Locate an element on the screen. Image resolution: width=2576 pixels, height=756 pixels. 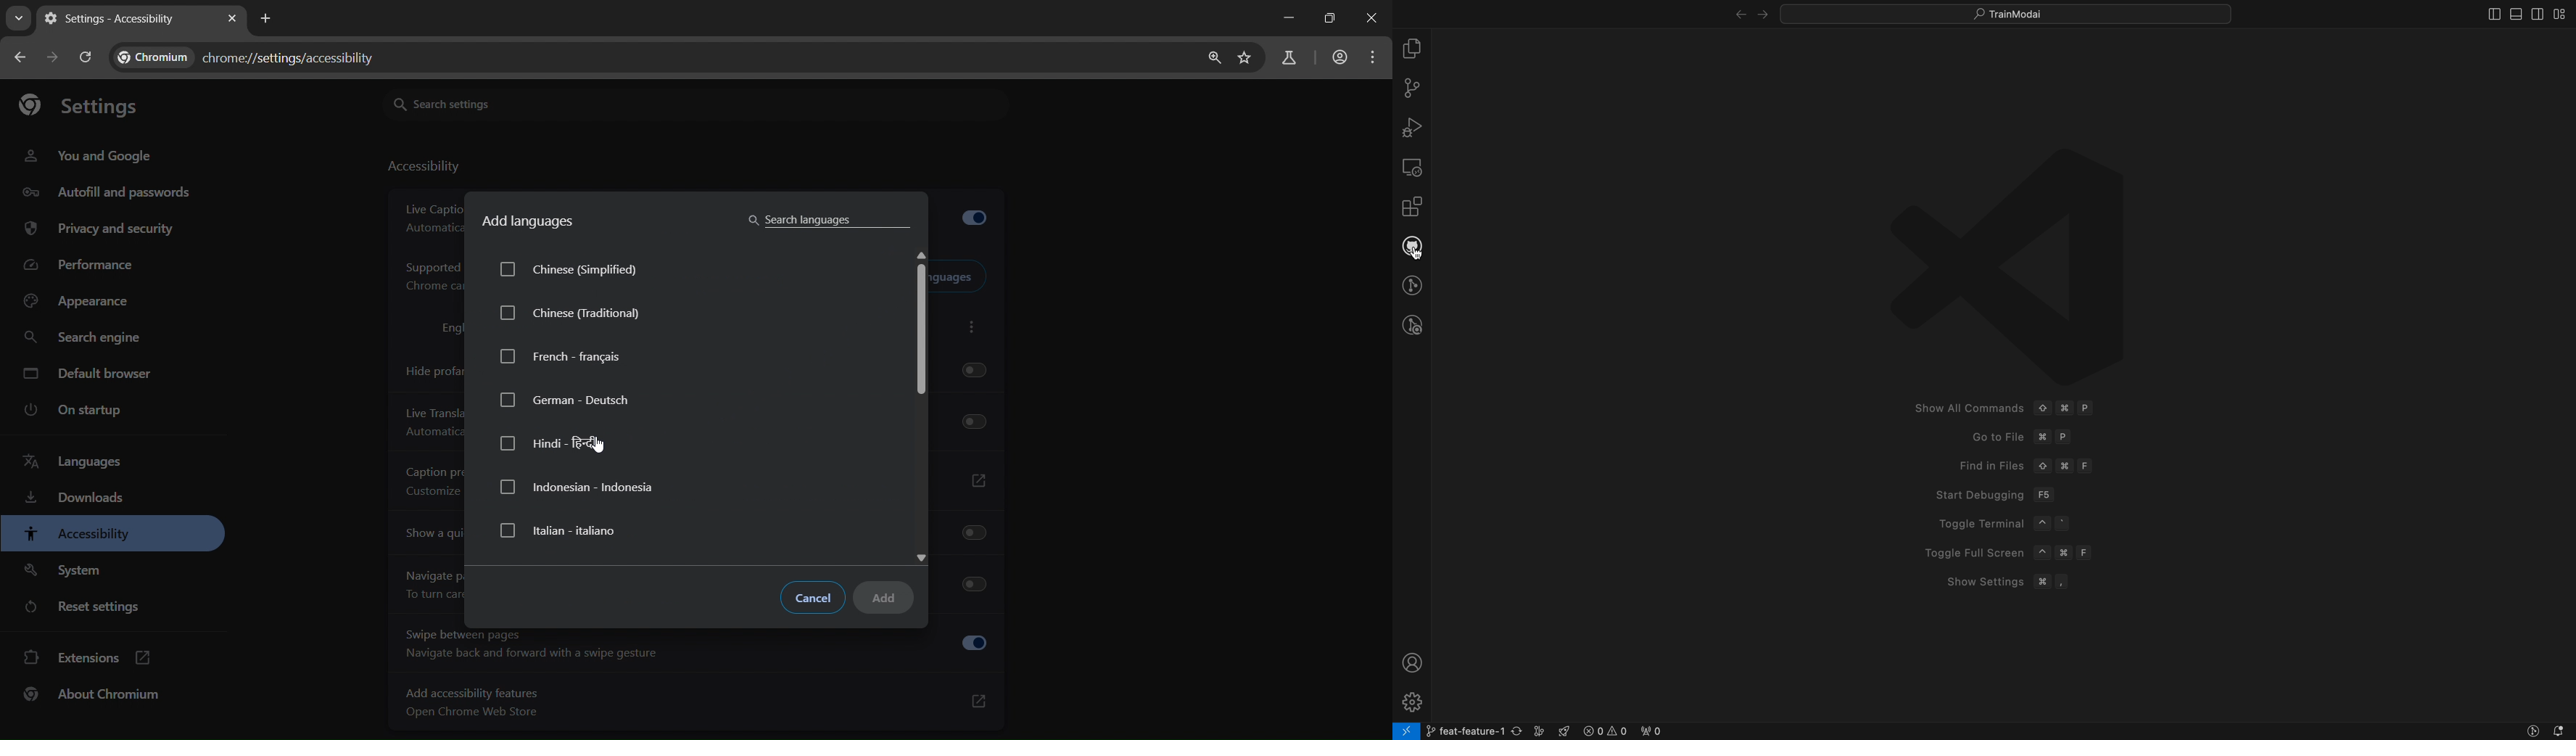
indonesian - Indonesia is located at coordinates (578, 488).